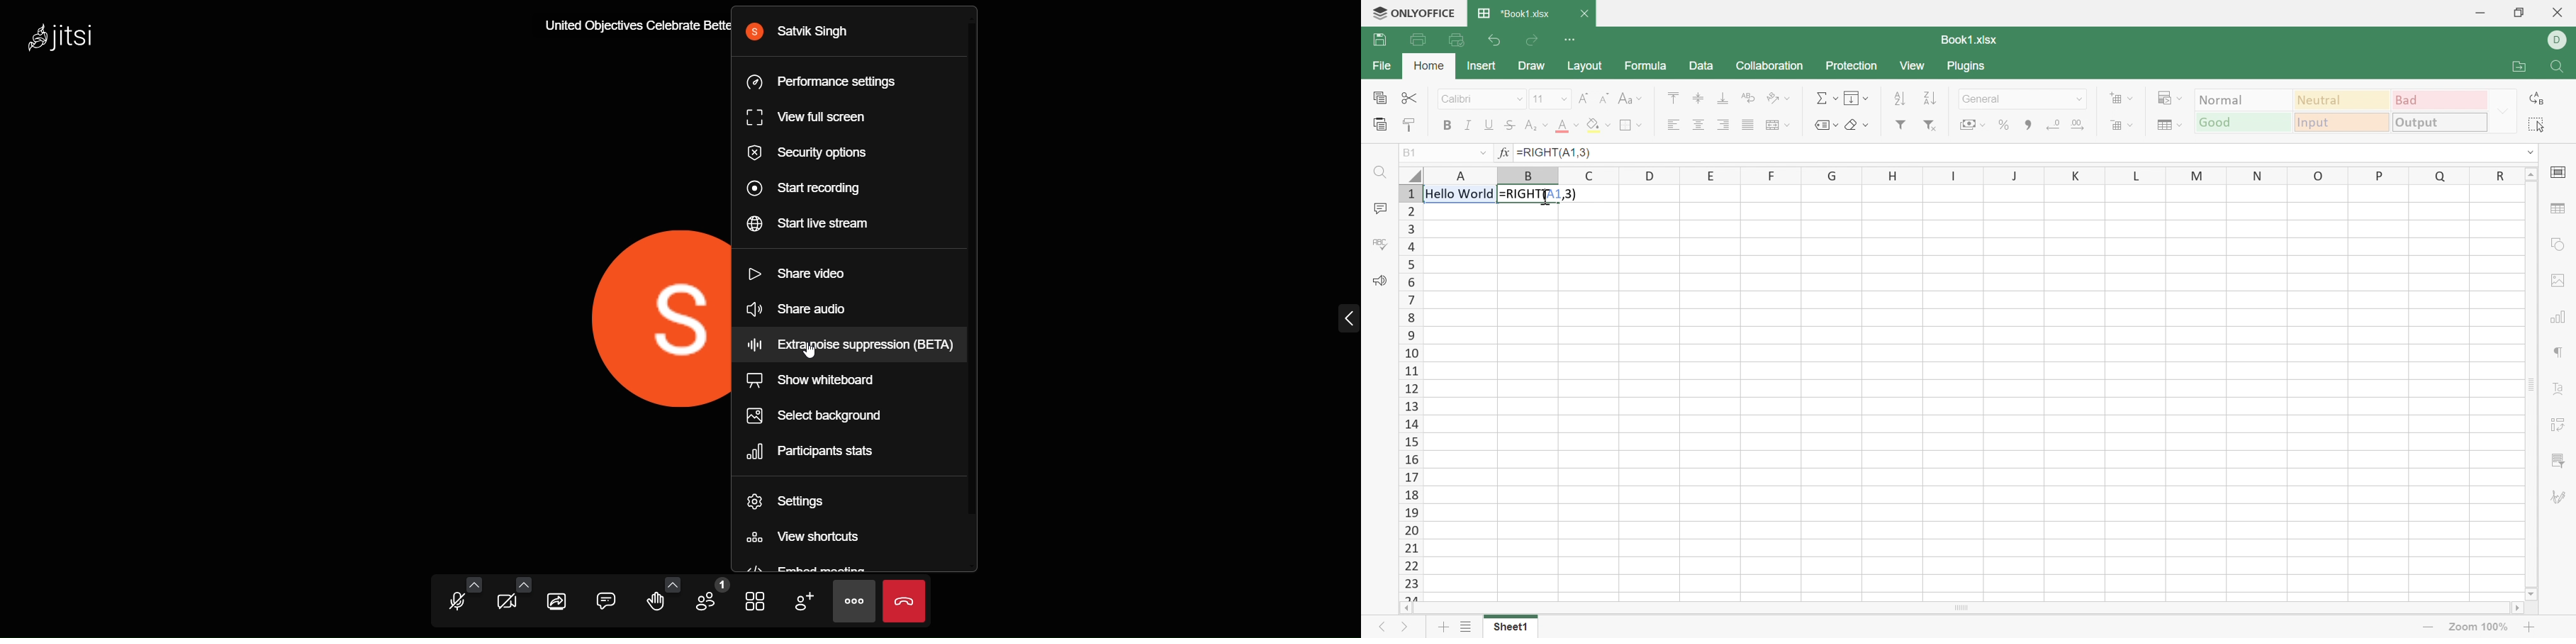 The height and width of the screenshot is (644, 2576). What do you see at coordinates (1769, 65) in the screenshot?
I see `Collaboration` at bounding box center [1769, 65].